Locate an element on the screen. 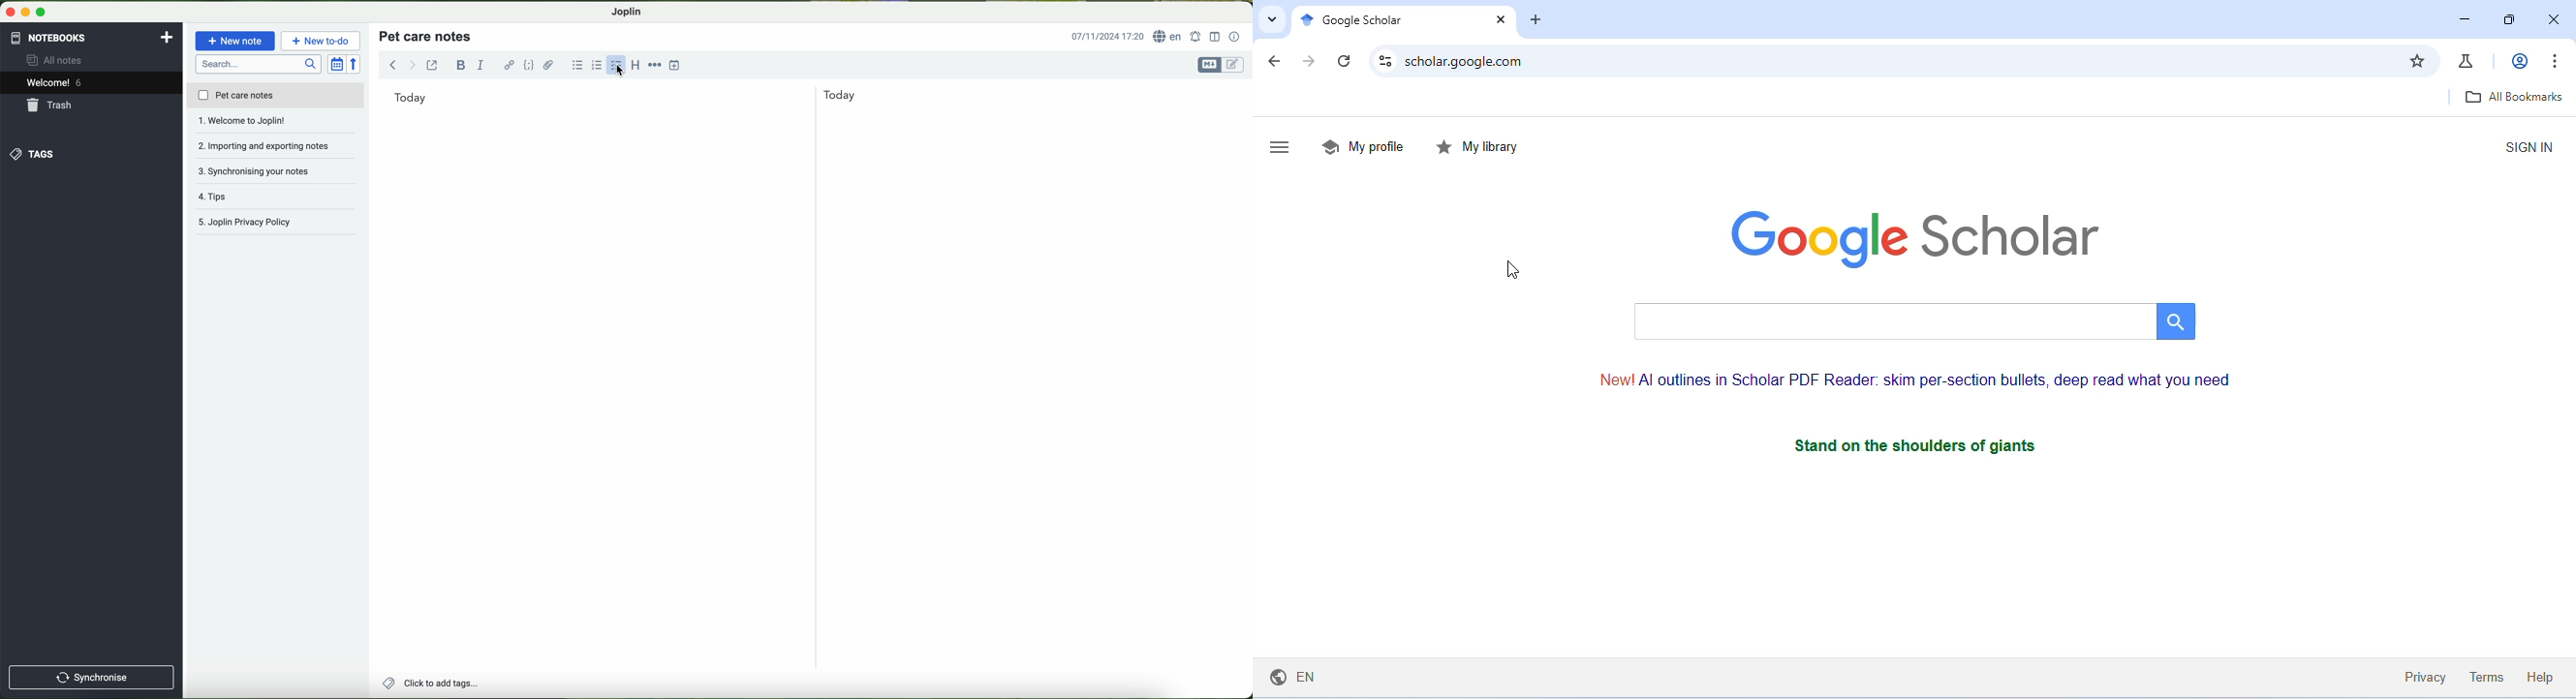 The image size is (2576, 700). english is located at coordinates (1299, 677).